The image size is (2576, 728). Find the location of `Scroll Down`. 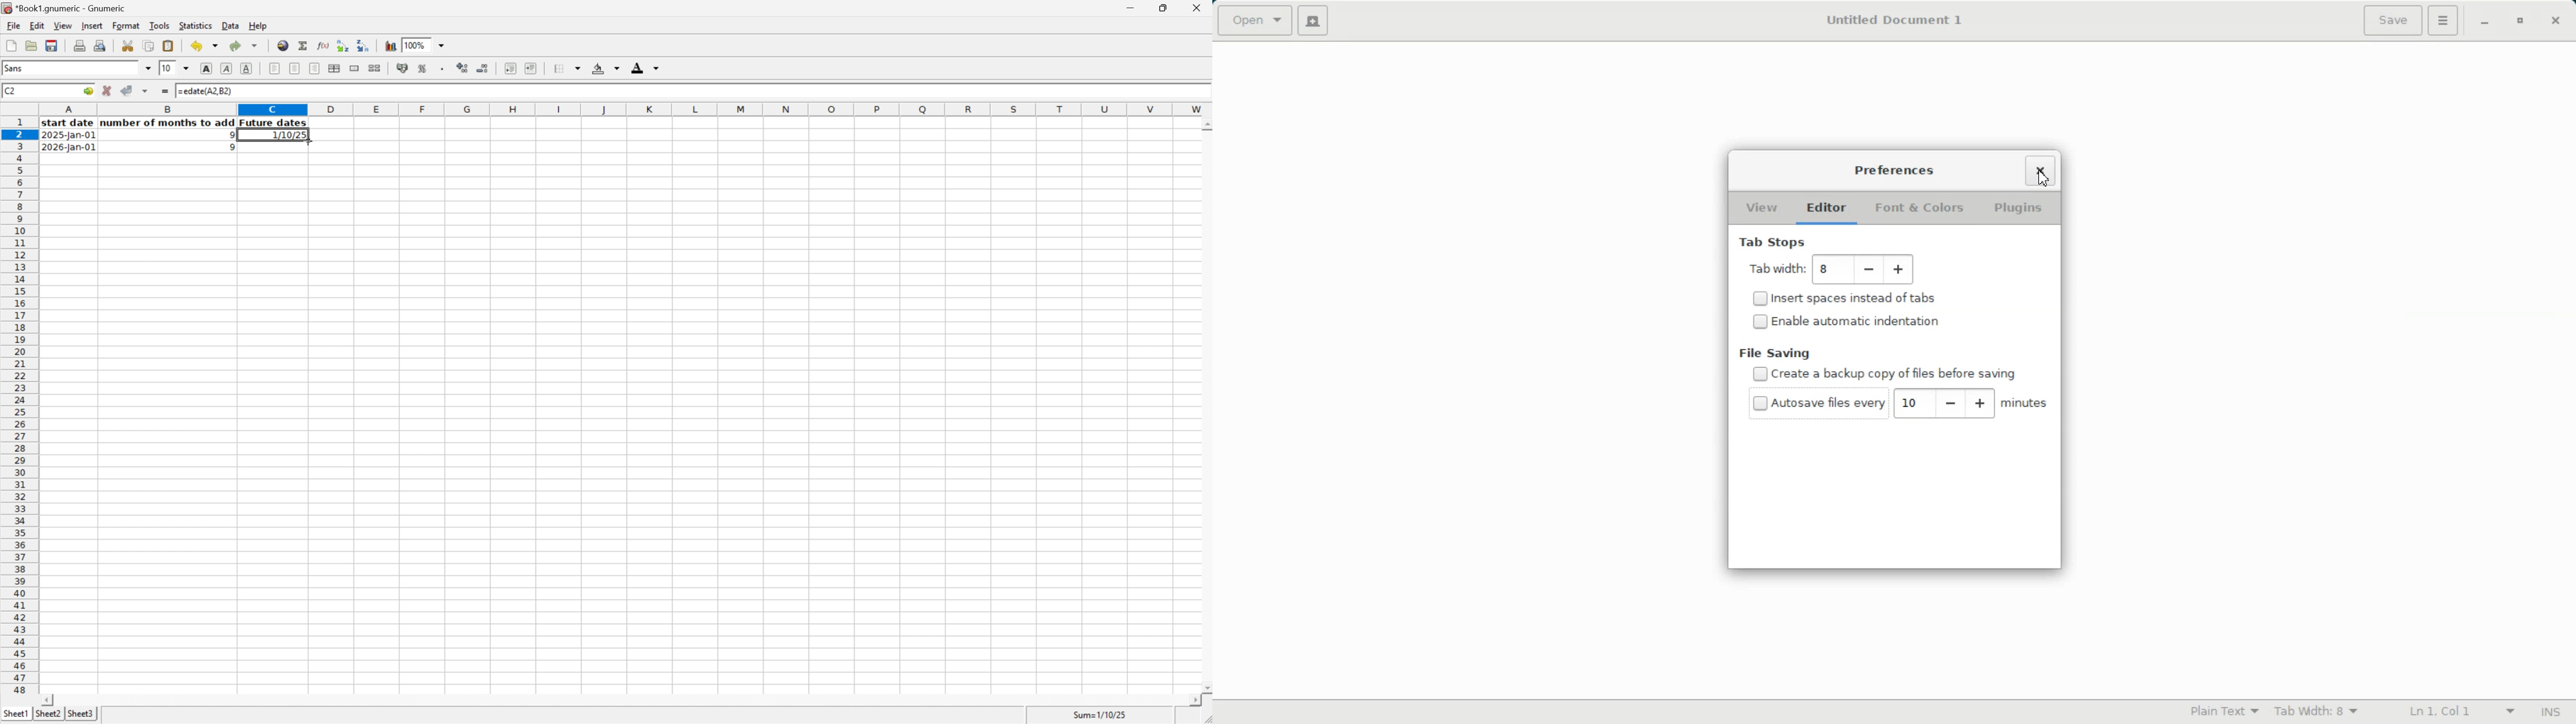

Scroll Down is located at coordinates (1205, 686).